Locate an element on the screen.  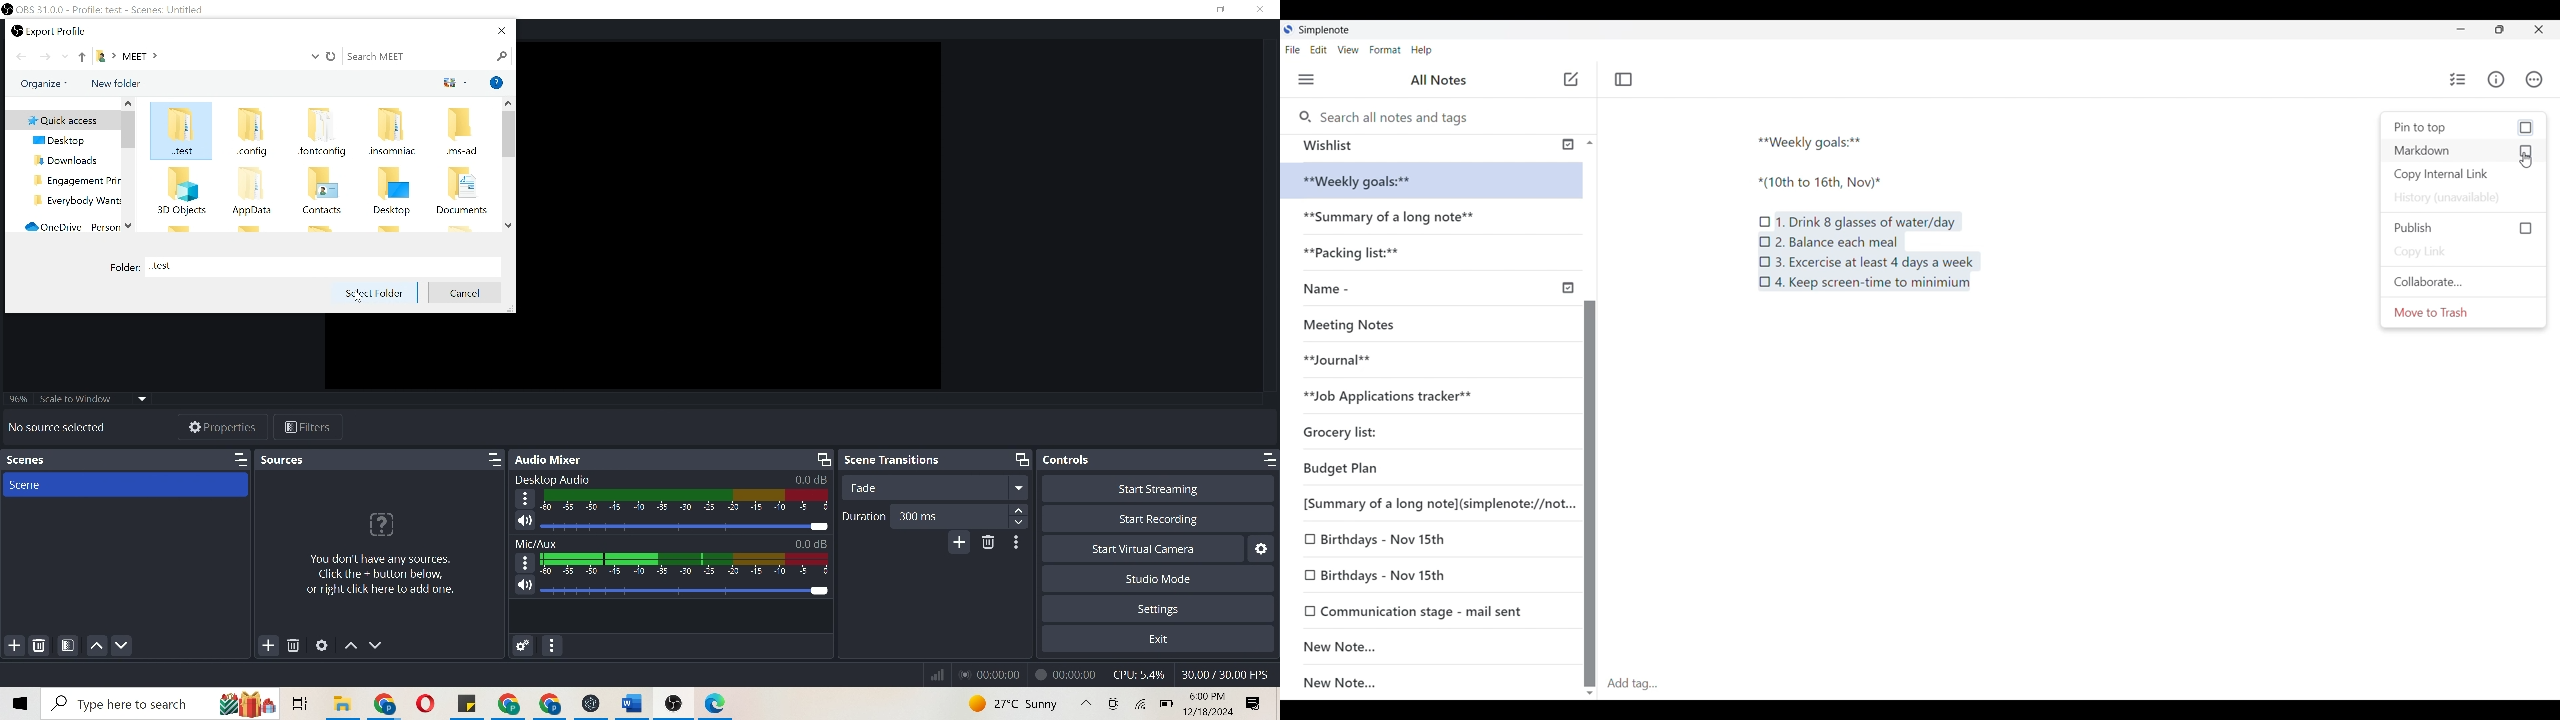
Close is located at coordinates (2544, 29).